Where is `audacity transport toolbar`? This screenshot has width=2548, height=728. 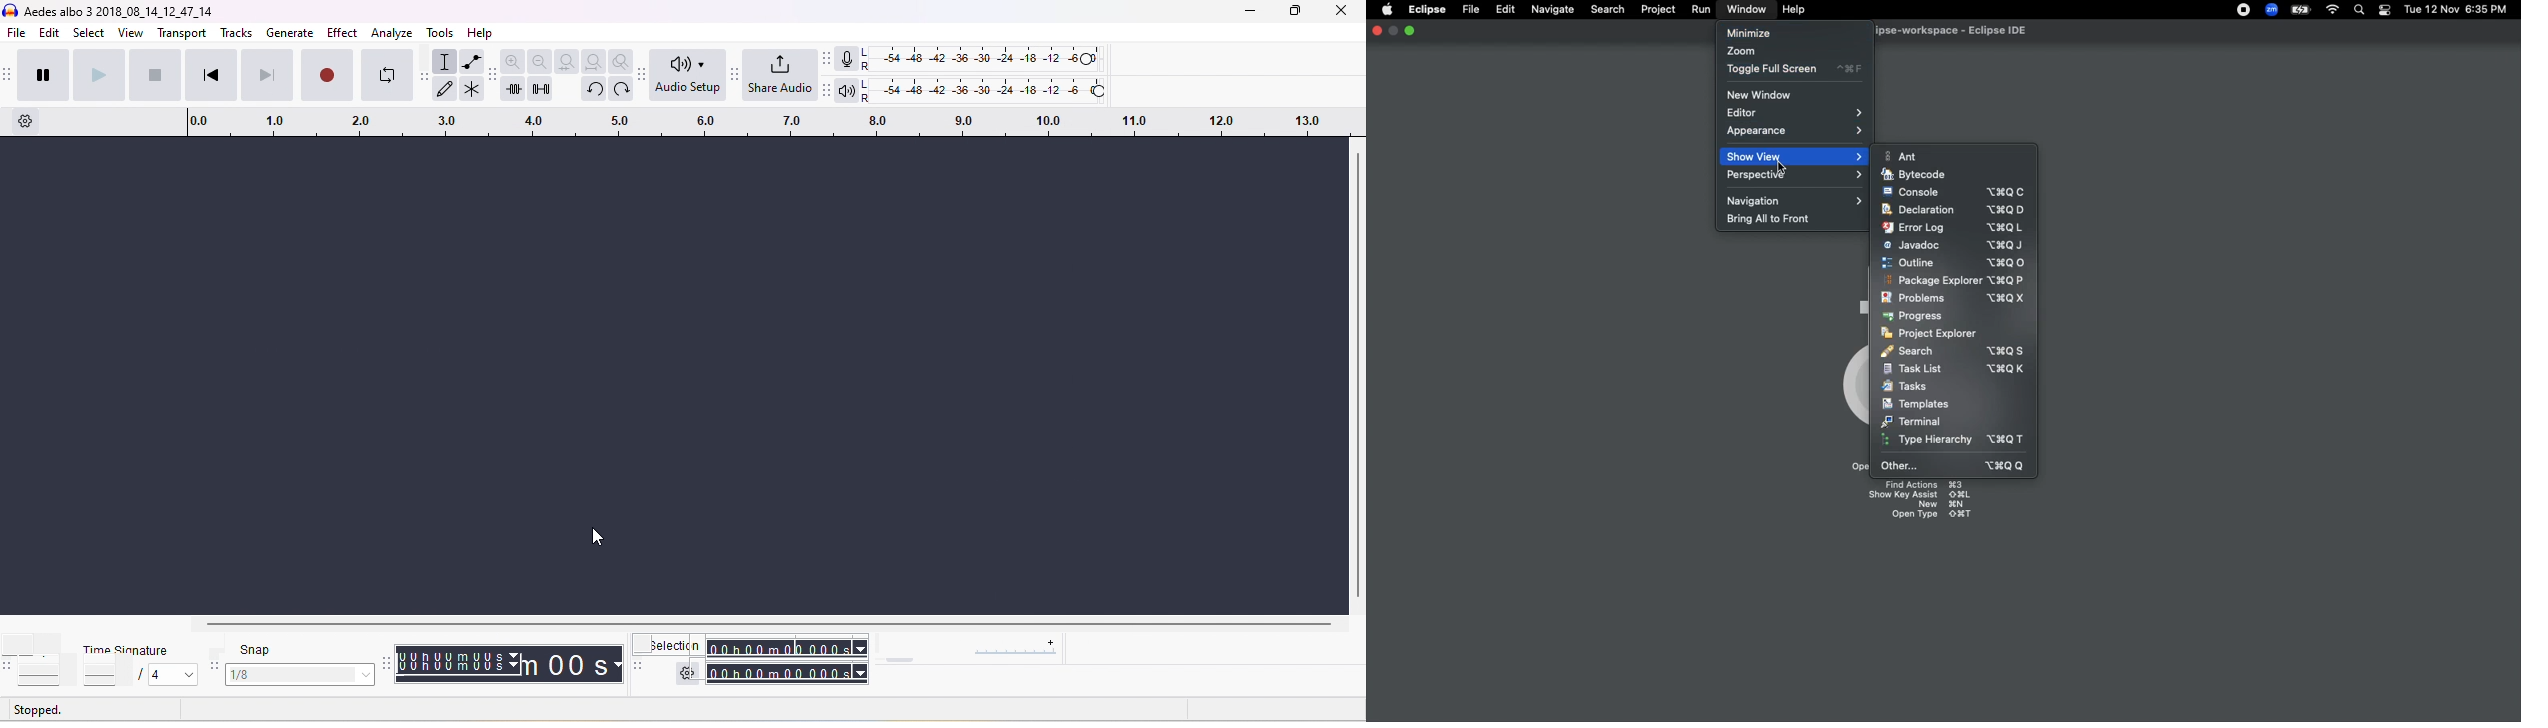
audacity transport toolbar is located at coordinates (9, 74).